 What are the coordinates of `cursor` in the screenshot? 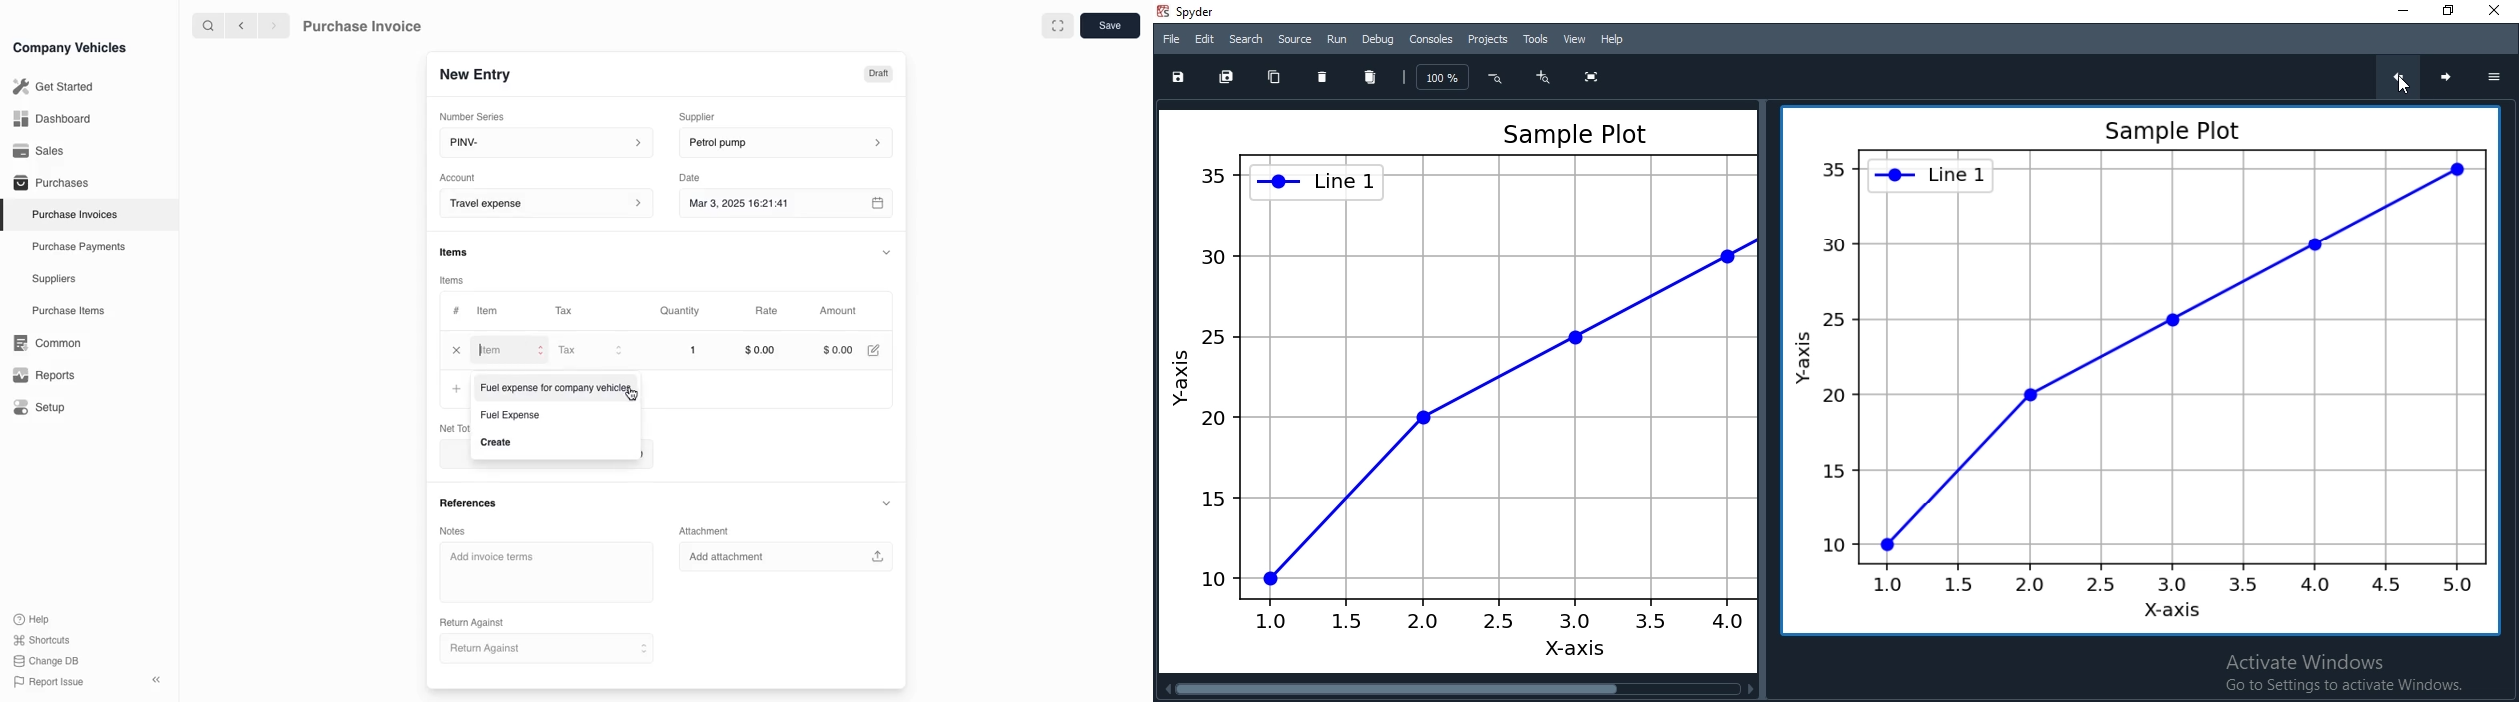 It's located at (635, 396).